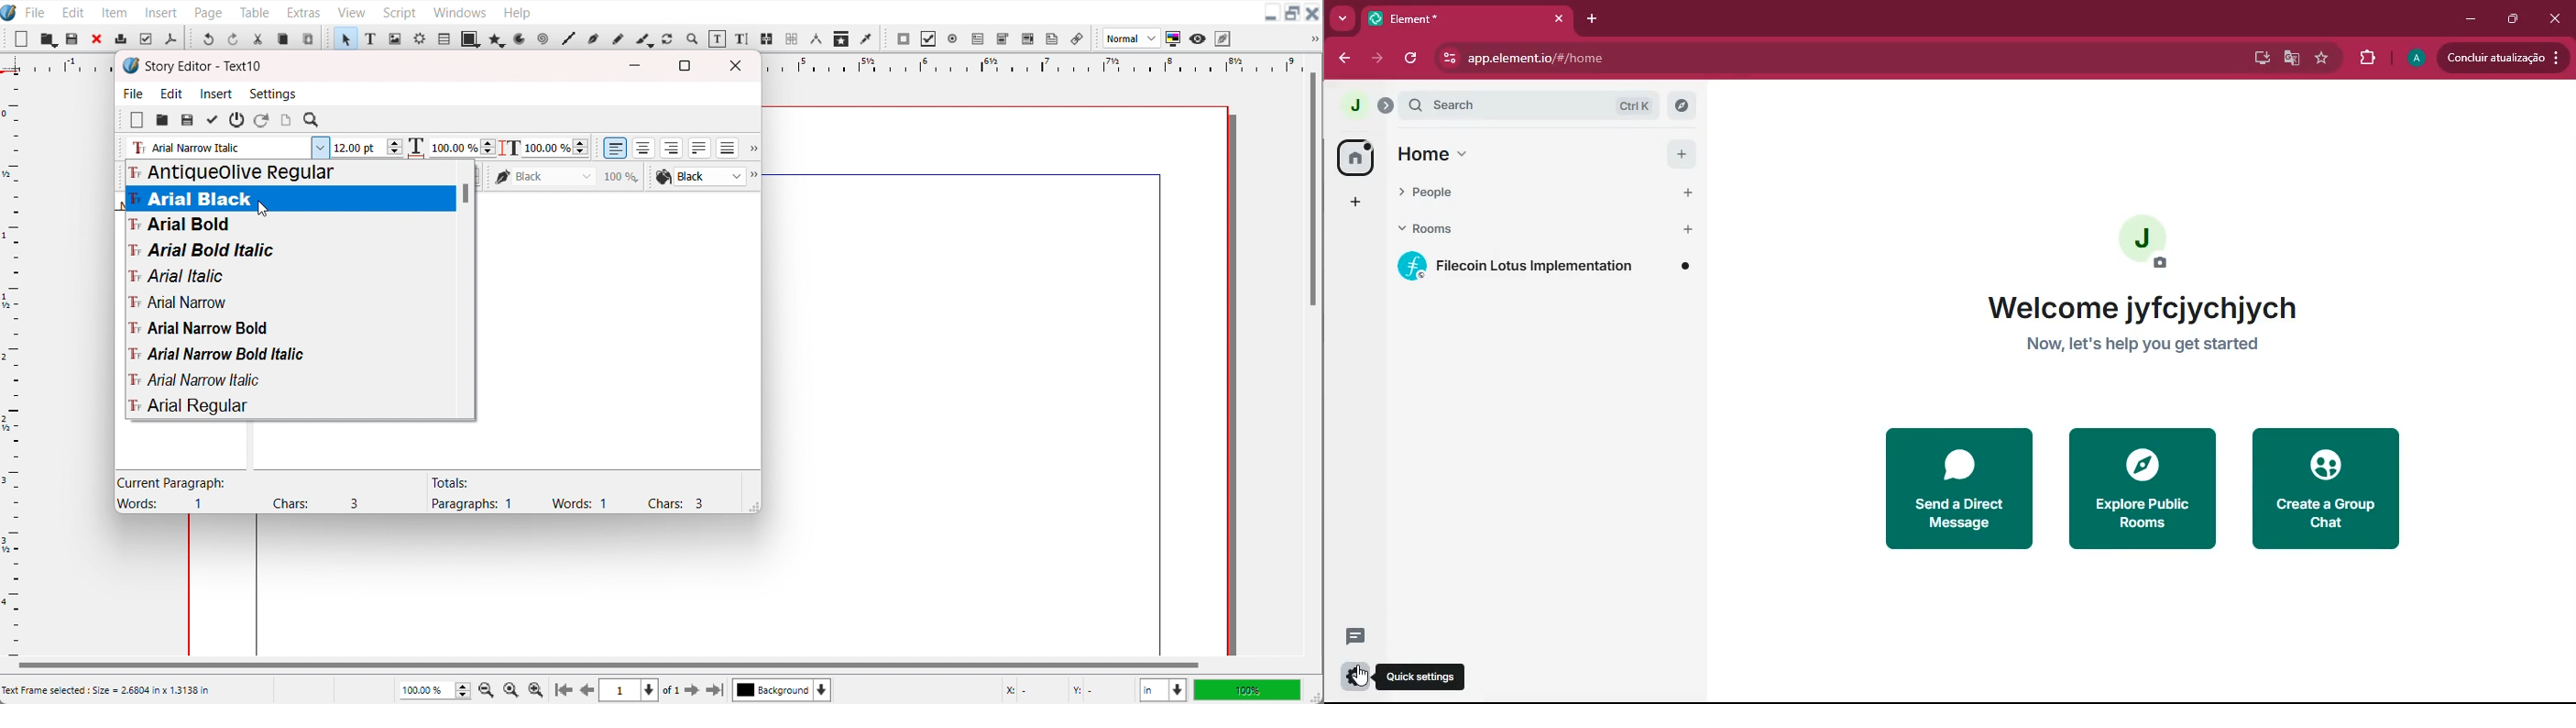  Describe the element at coordinates (71, 11) in the screenshot. I see `Edit` at that location.